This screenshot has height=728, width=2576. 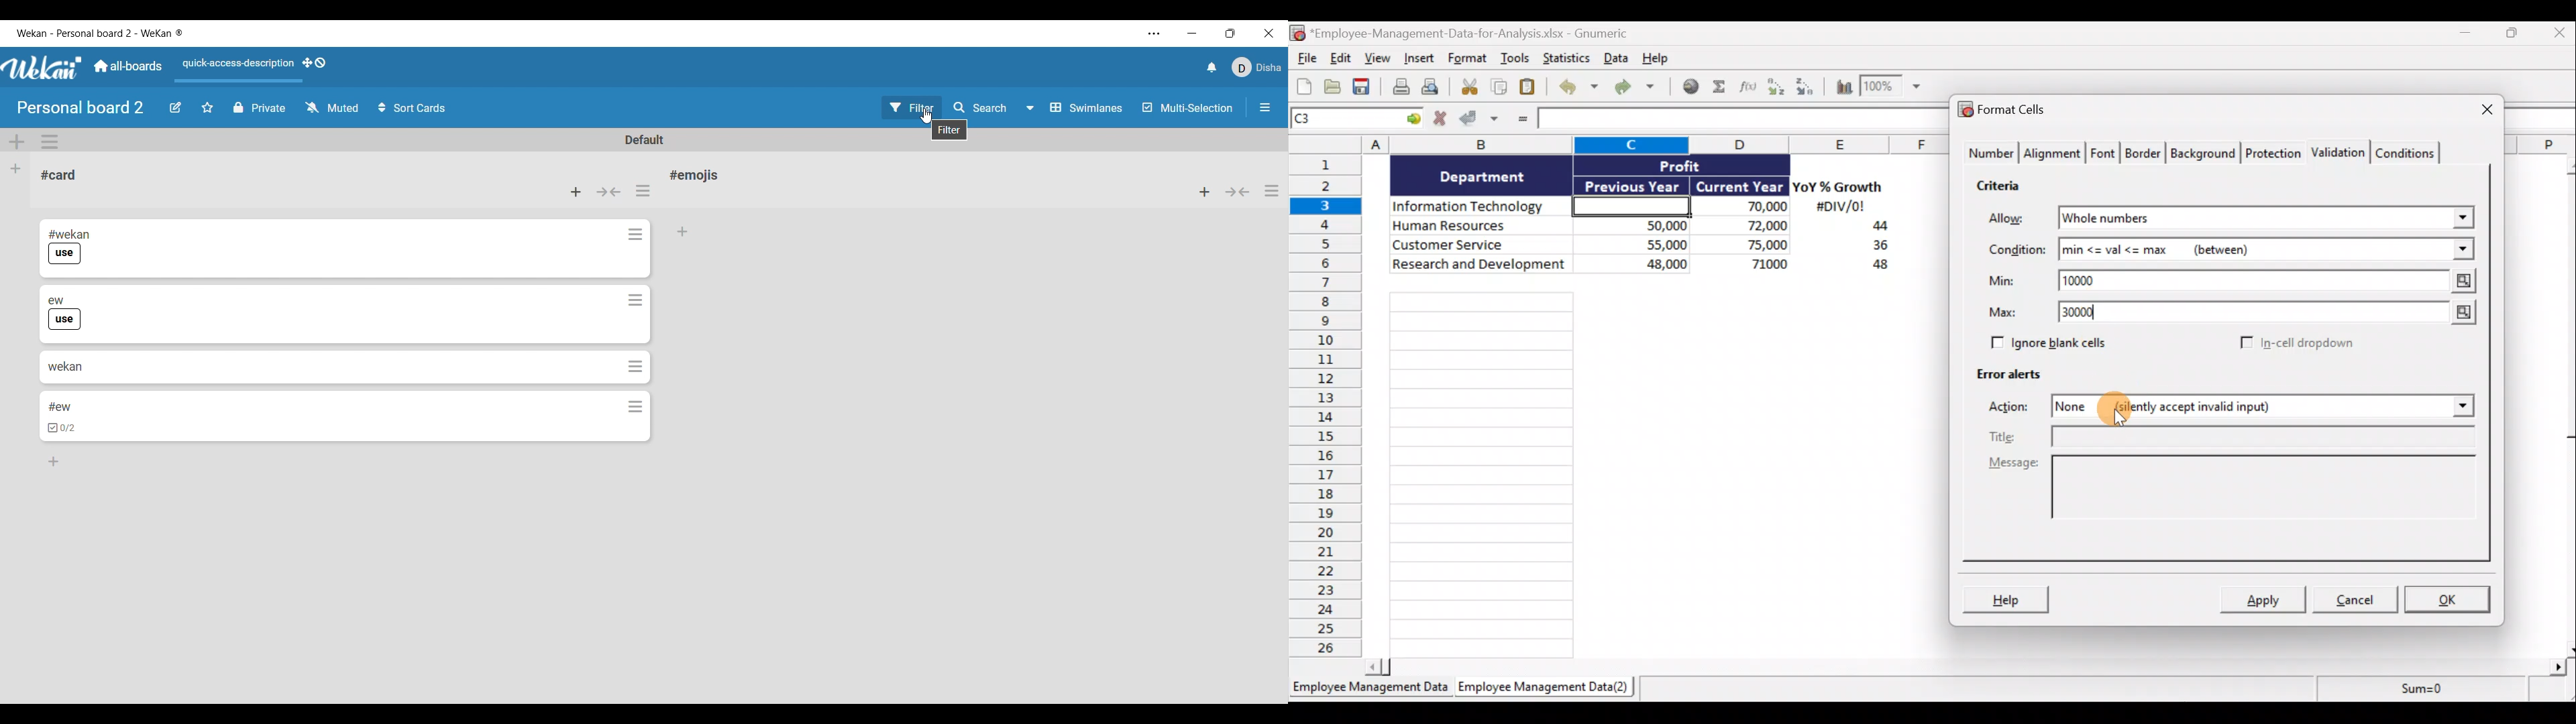 I want to click on Add card to top of list, so click(x=576, y=192).